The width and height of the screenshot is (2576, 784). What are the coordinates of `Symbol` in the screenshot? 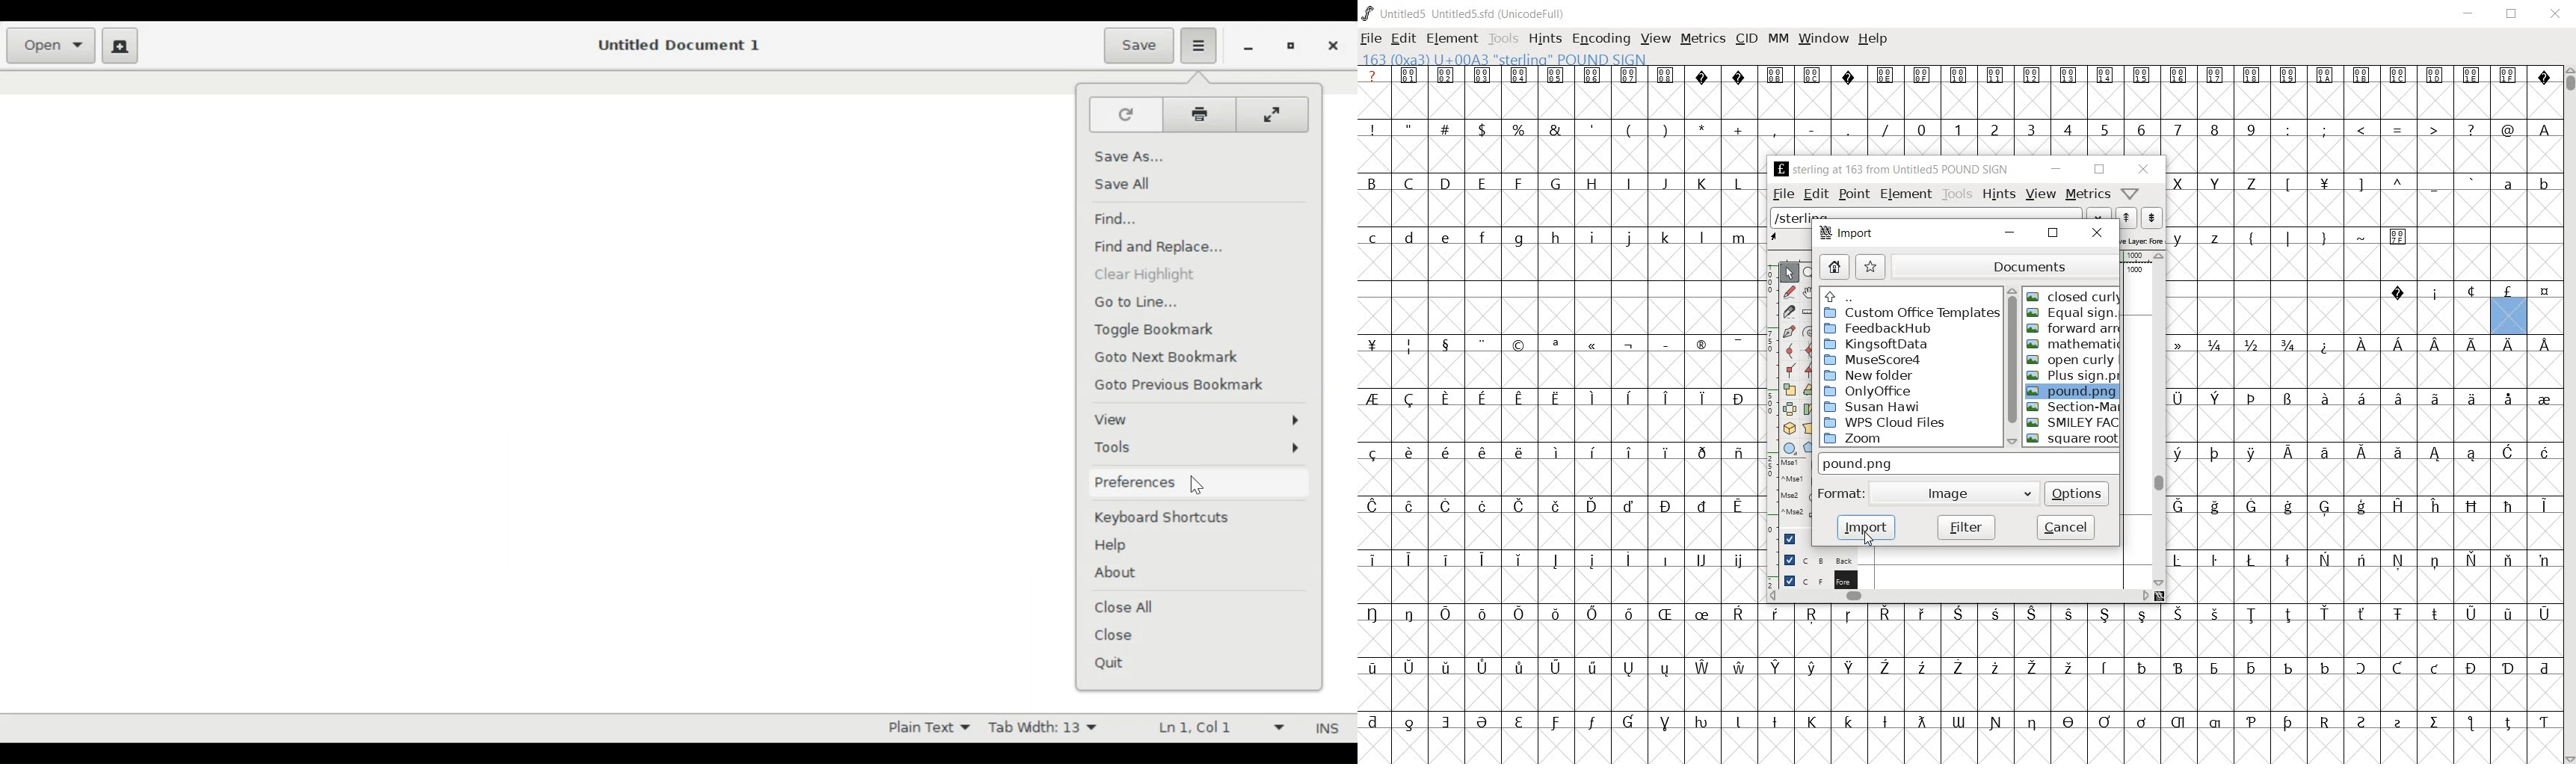 It's located at (1375, 453).